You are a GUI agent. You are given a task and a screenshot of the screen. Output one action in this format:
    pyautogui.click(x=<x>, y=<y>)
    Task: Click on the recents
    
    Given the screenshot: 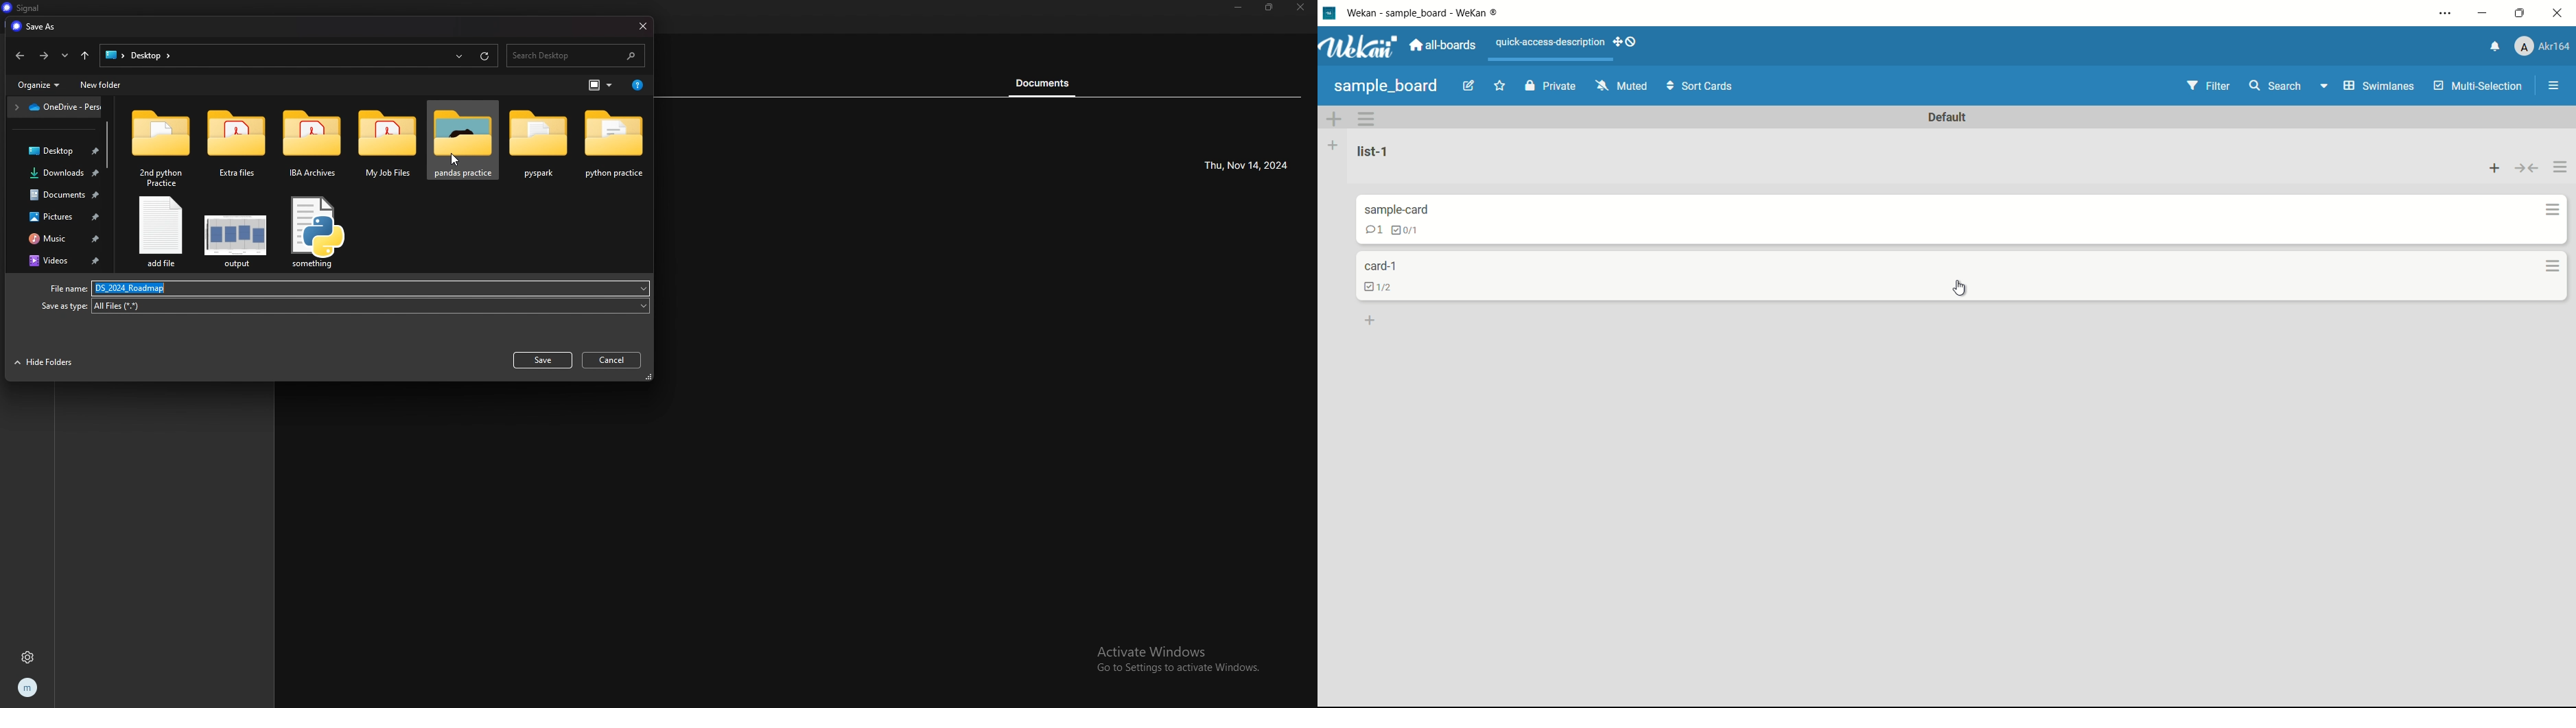 What is the action you would take?
    pyautogui.click(x=65, y=56)
    